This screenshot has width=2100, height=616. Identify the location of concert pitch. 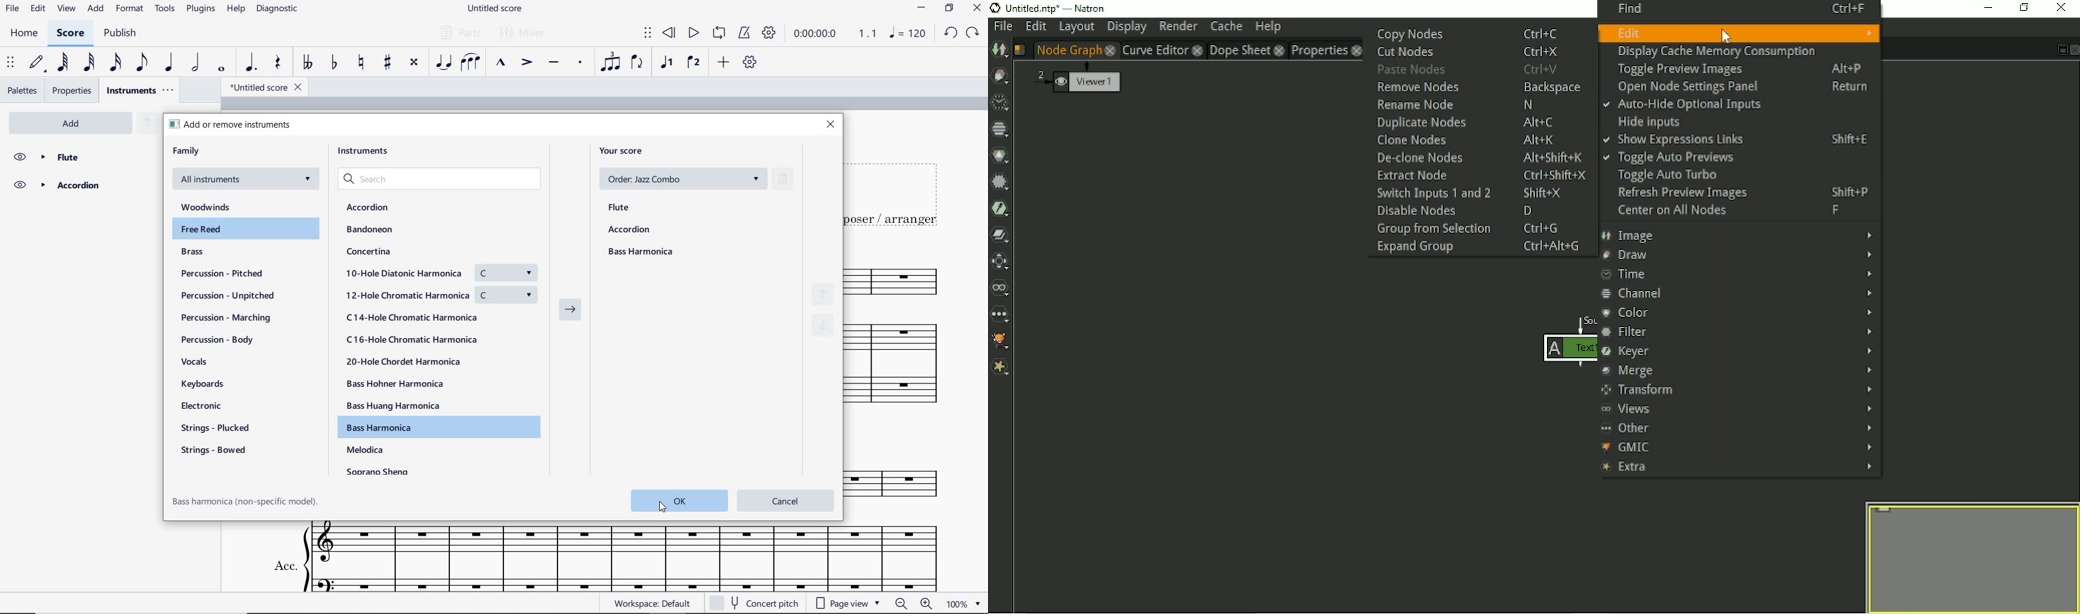
(766, 604).